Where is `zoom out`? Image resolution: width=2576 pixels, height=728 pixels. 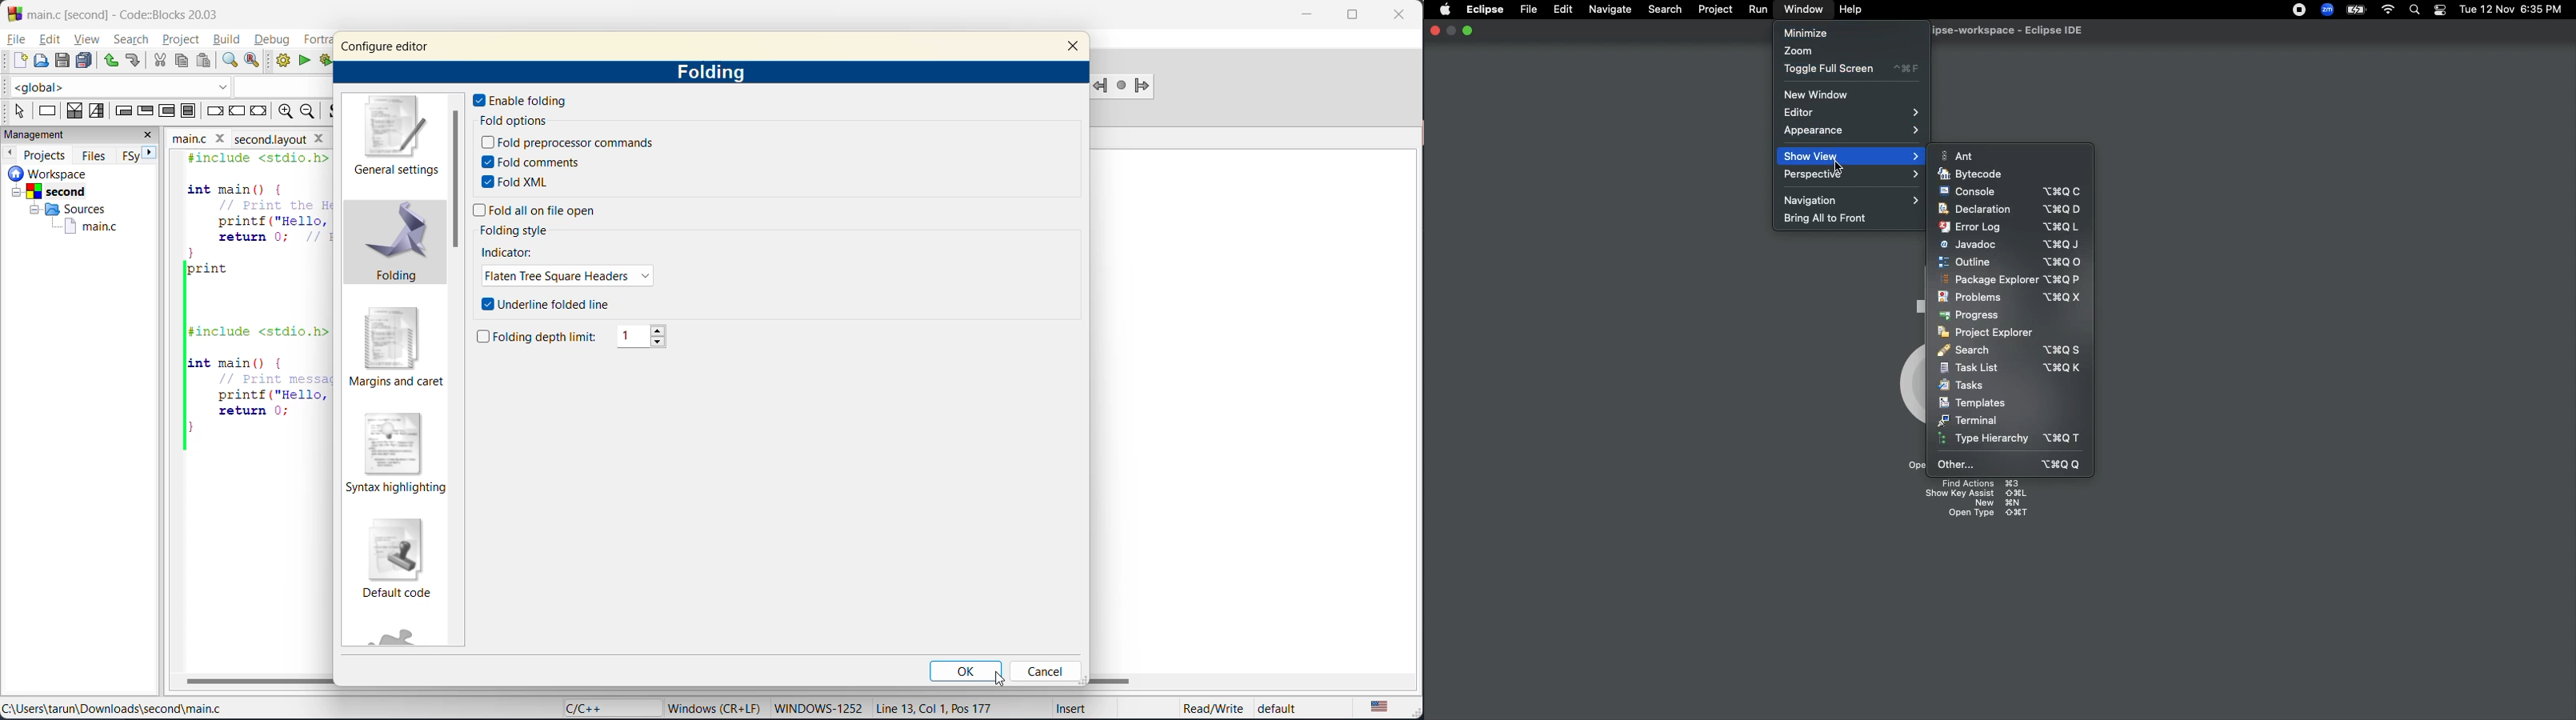
zoom out is located at coordinates (312, 111).